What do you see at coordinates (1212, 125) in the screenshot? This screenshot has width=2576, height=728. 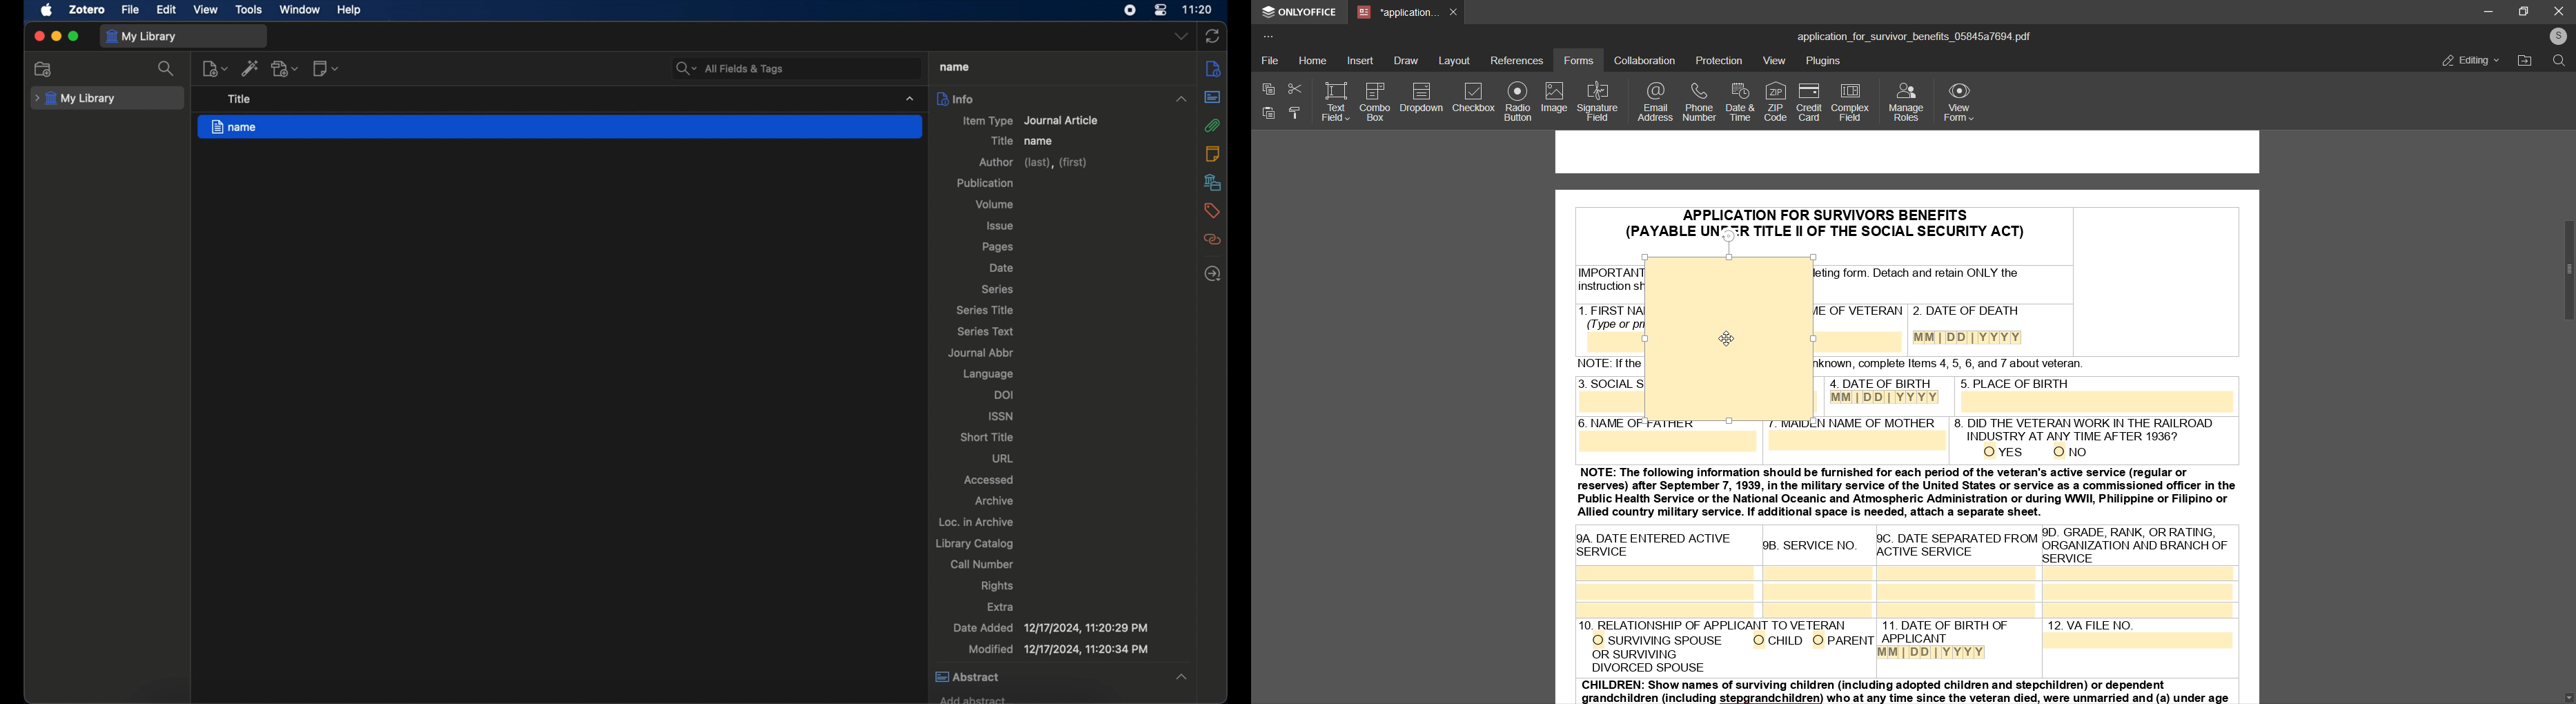 I see `attachments` at bounding box center [1212, 125].